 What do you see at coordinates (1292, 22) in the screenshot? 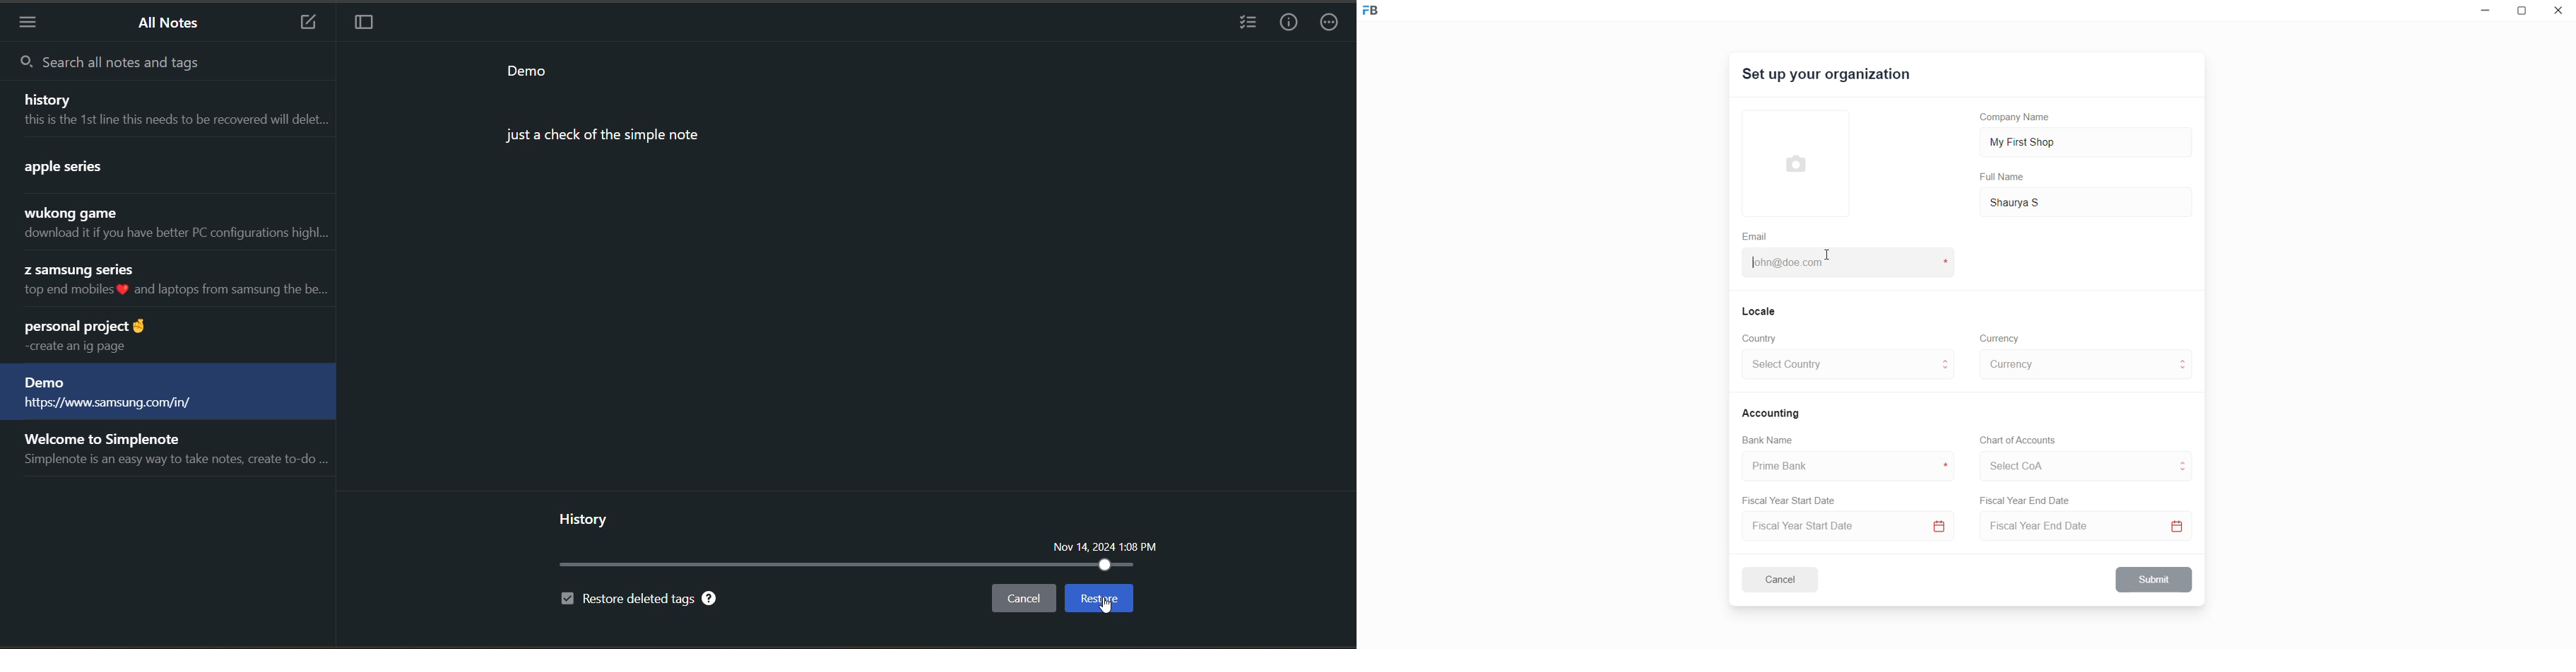
I see `info` at bounding box center [1292, 22].